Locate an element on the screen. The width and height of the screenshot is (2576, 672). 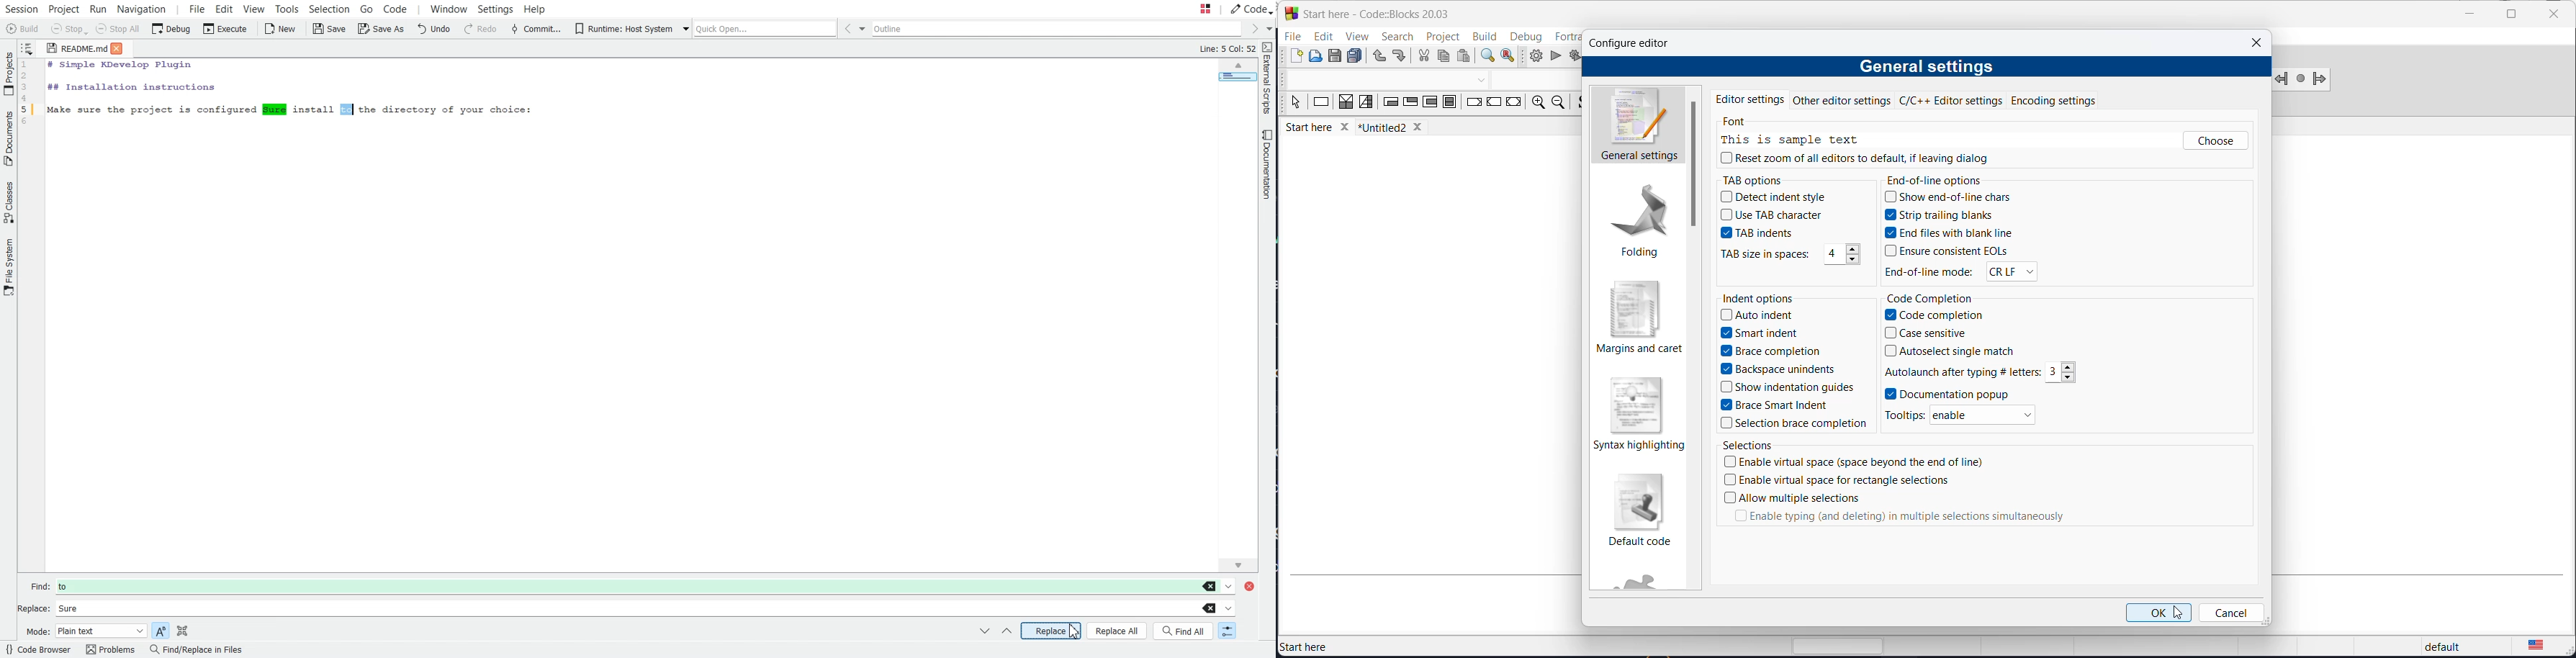
find is located at coordinates (1486, 58).